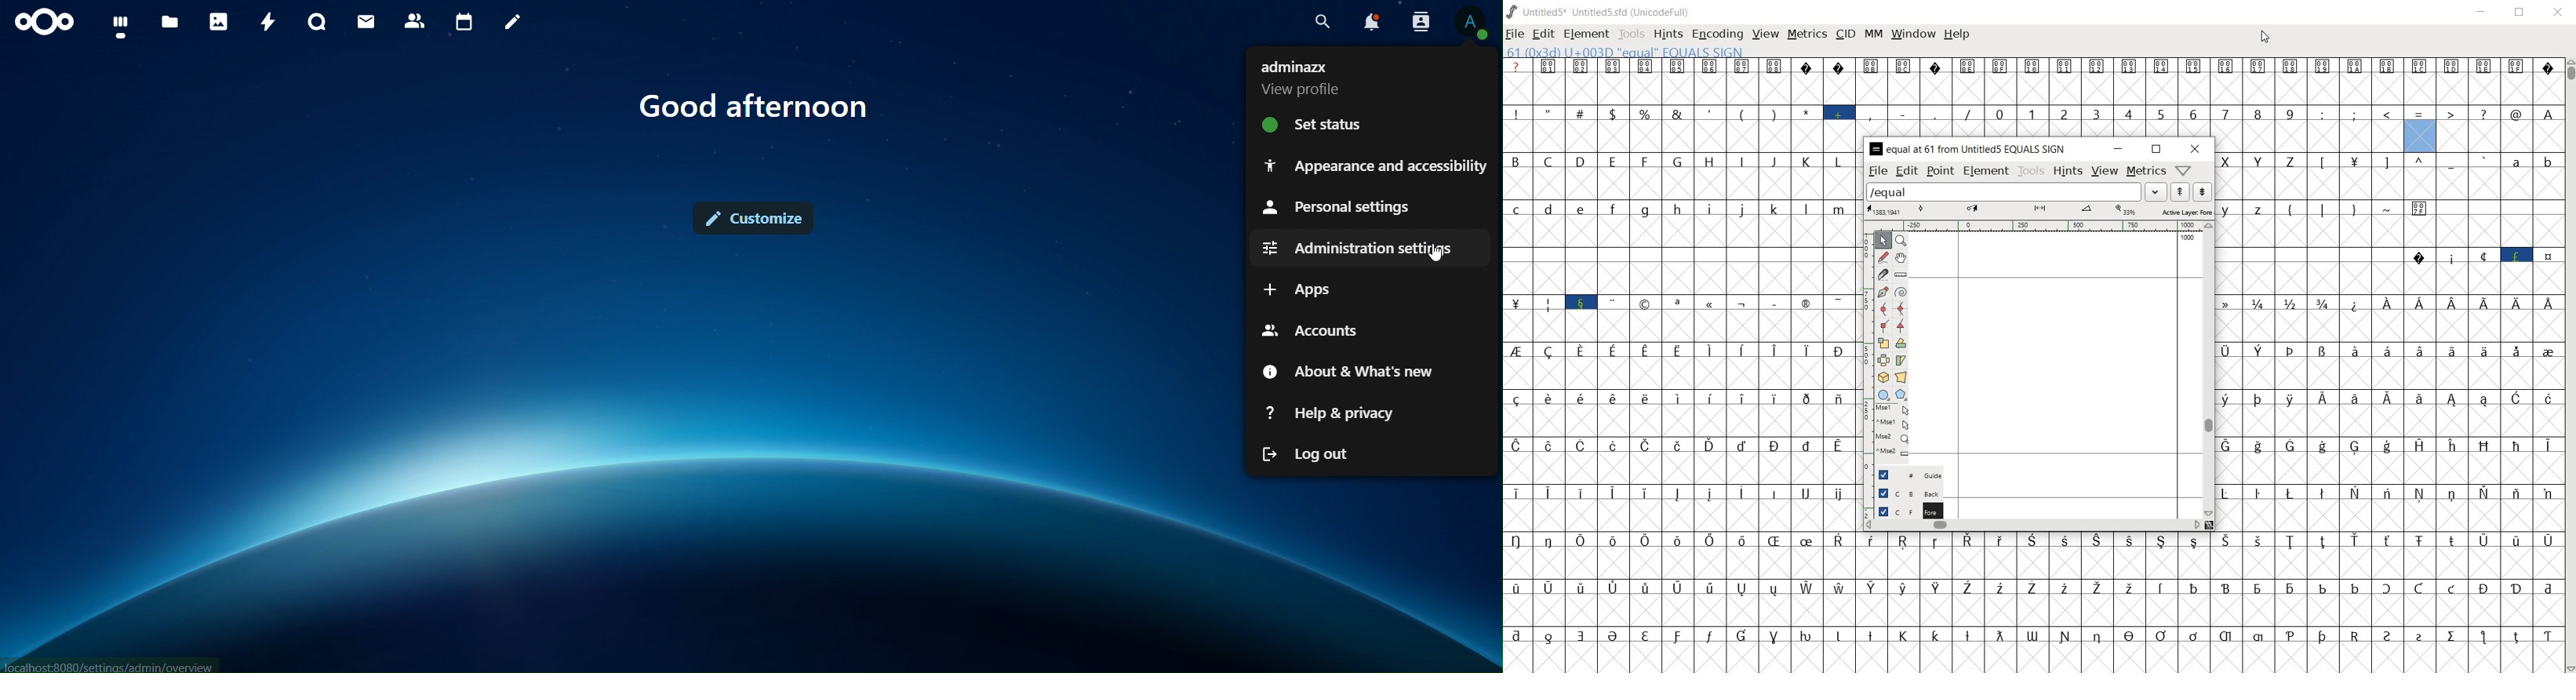 The height and width of the screenshot is (700, 2576). What do you see at coordinates (467, 22) in the screenshot?
I see `calendar` at bounding box center [467, 22].